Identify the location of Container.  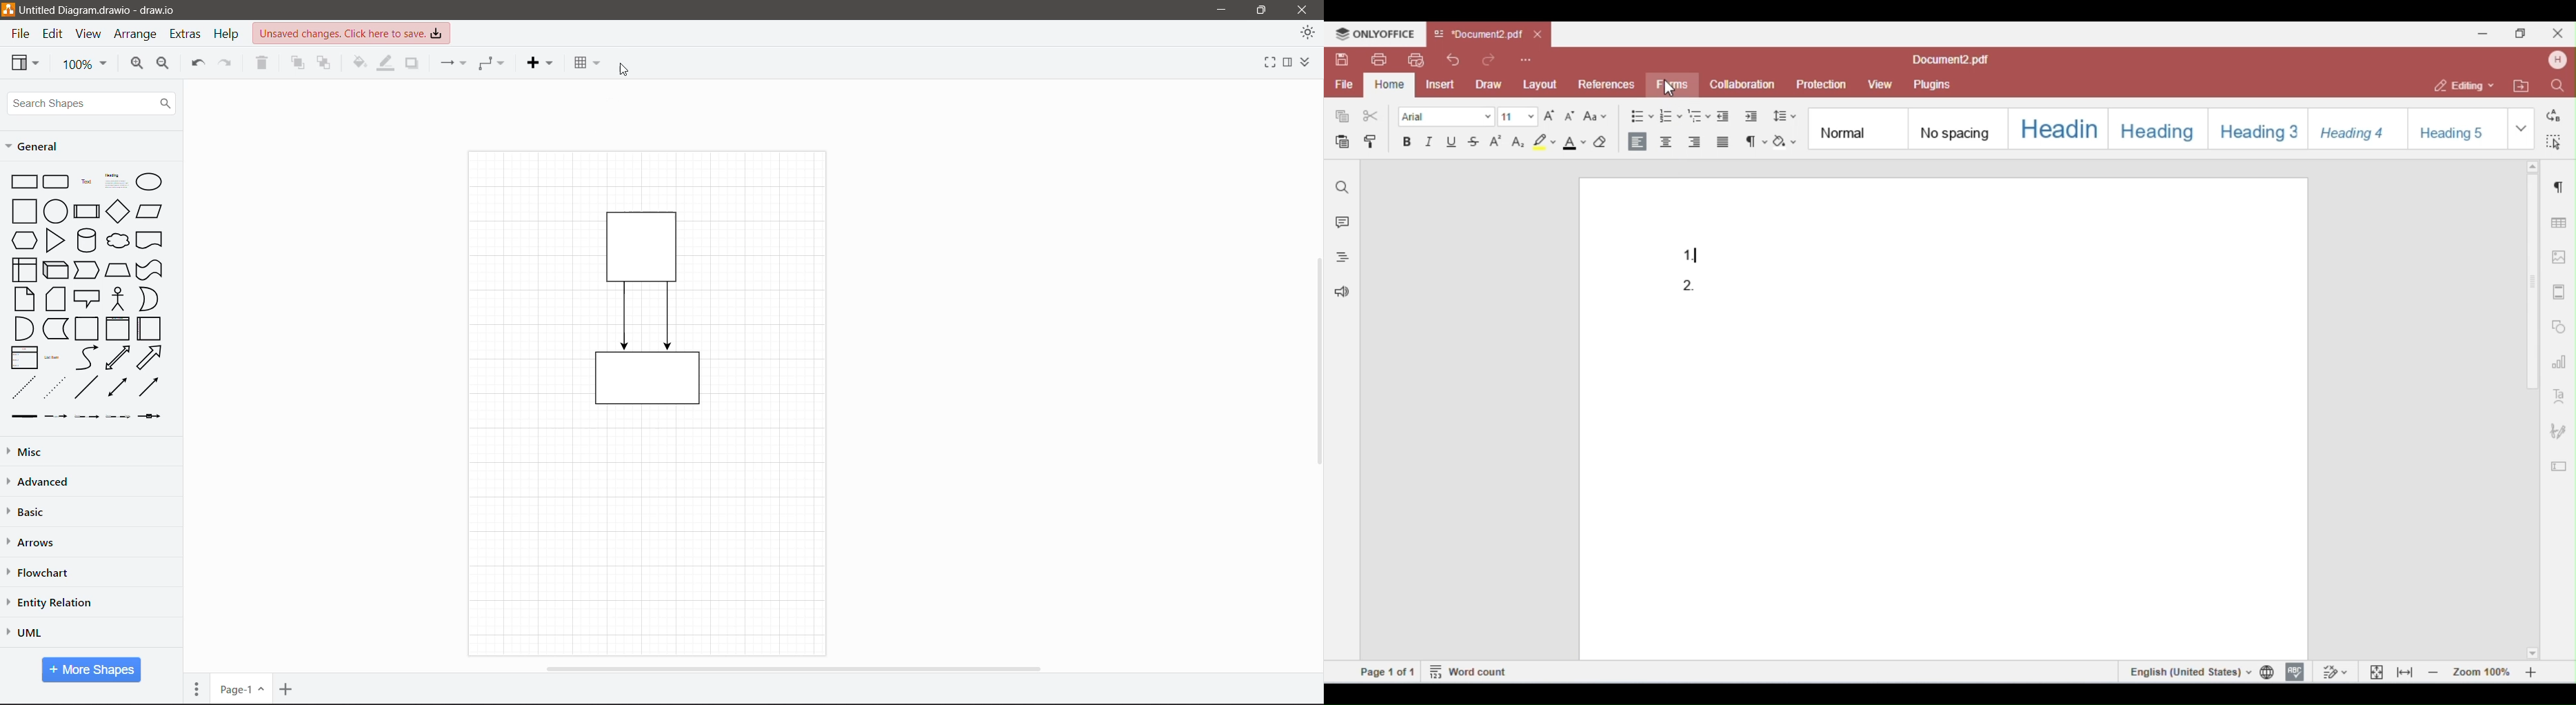
(117, 328).